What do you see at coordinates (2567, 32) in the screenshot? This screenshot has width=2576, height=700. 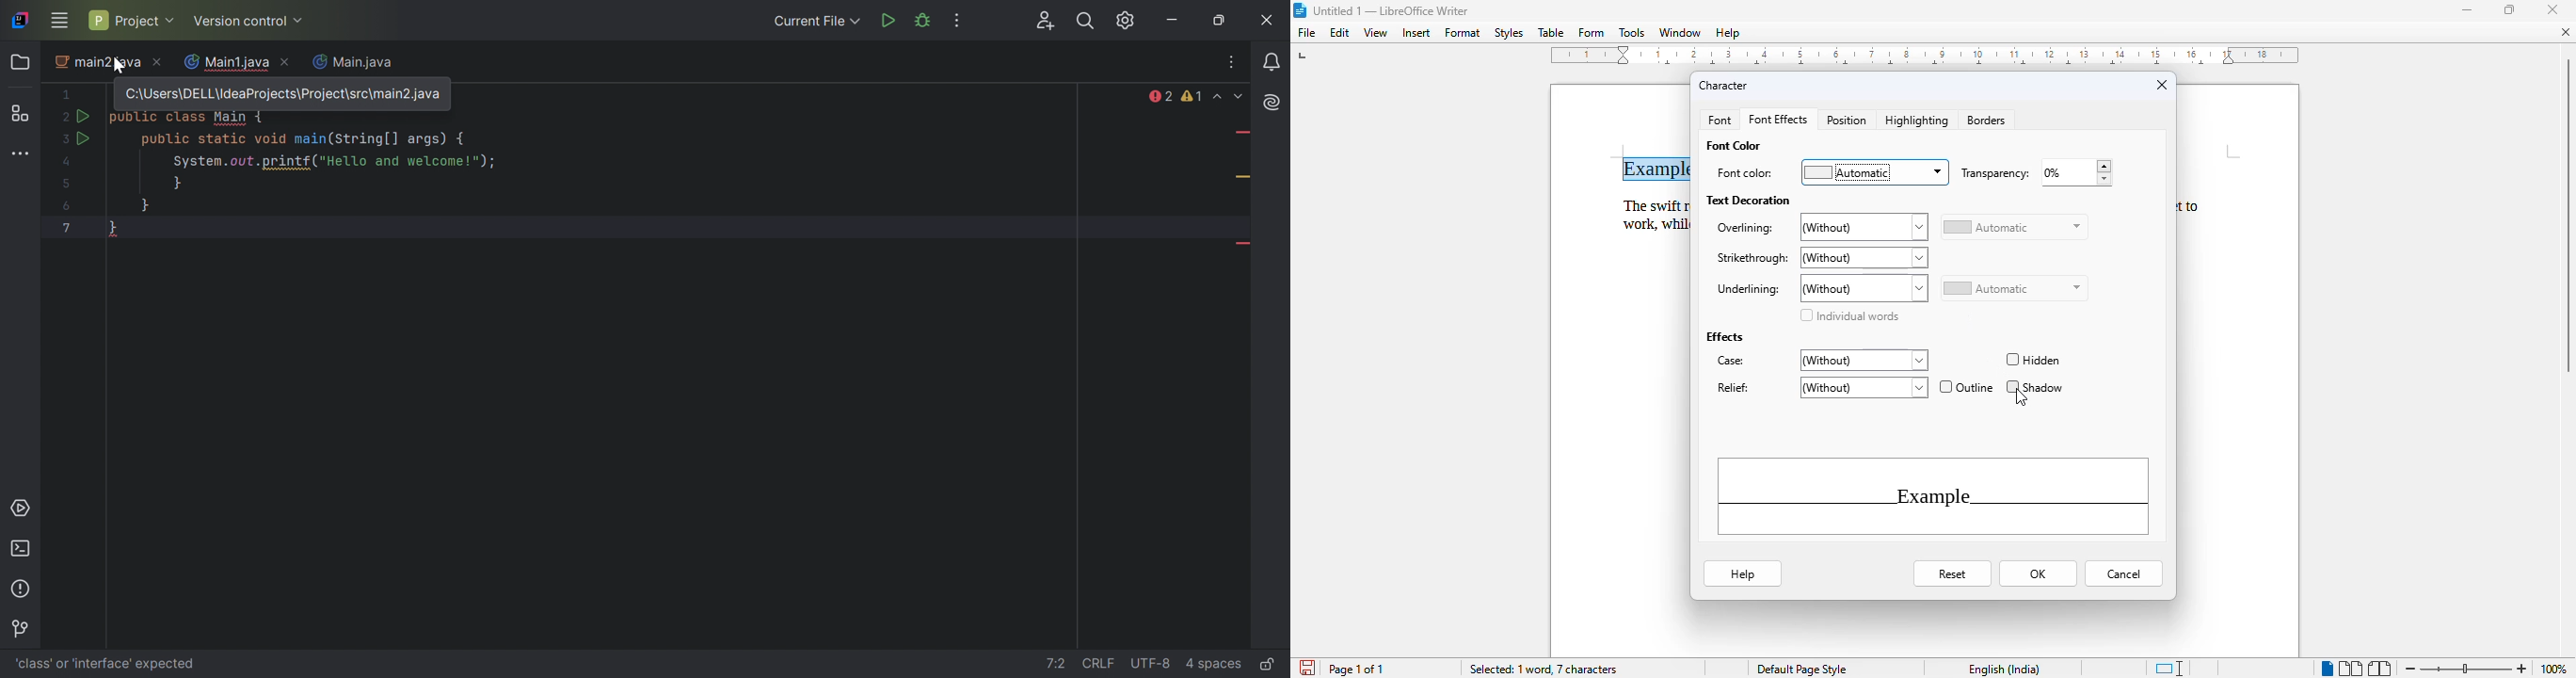 I see `close document` at bounding box center [2567, 32].